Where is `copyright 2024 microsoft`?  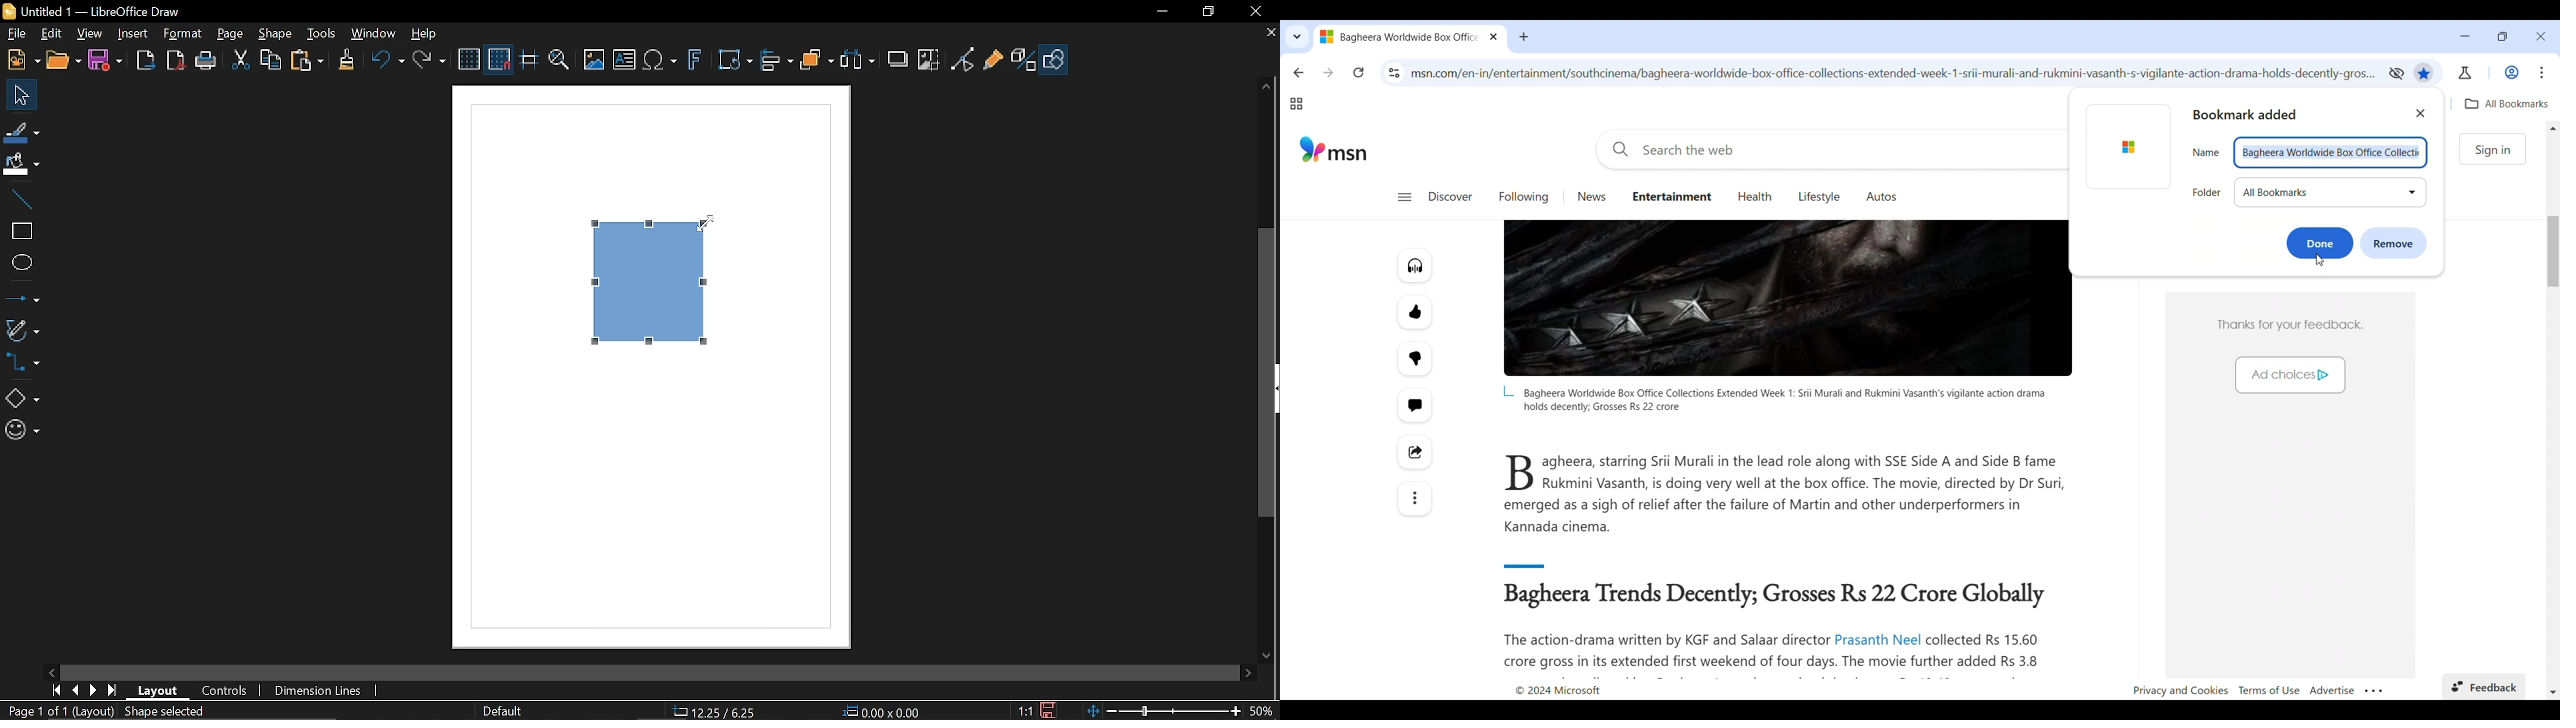 copyright 2024 microsoft is located at coordinates (1574, 689).